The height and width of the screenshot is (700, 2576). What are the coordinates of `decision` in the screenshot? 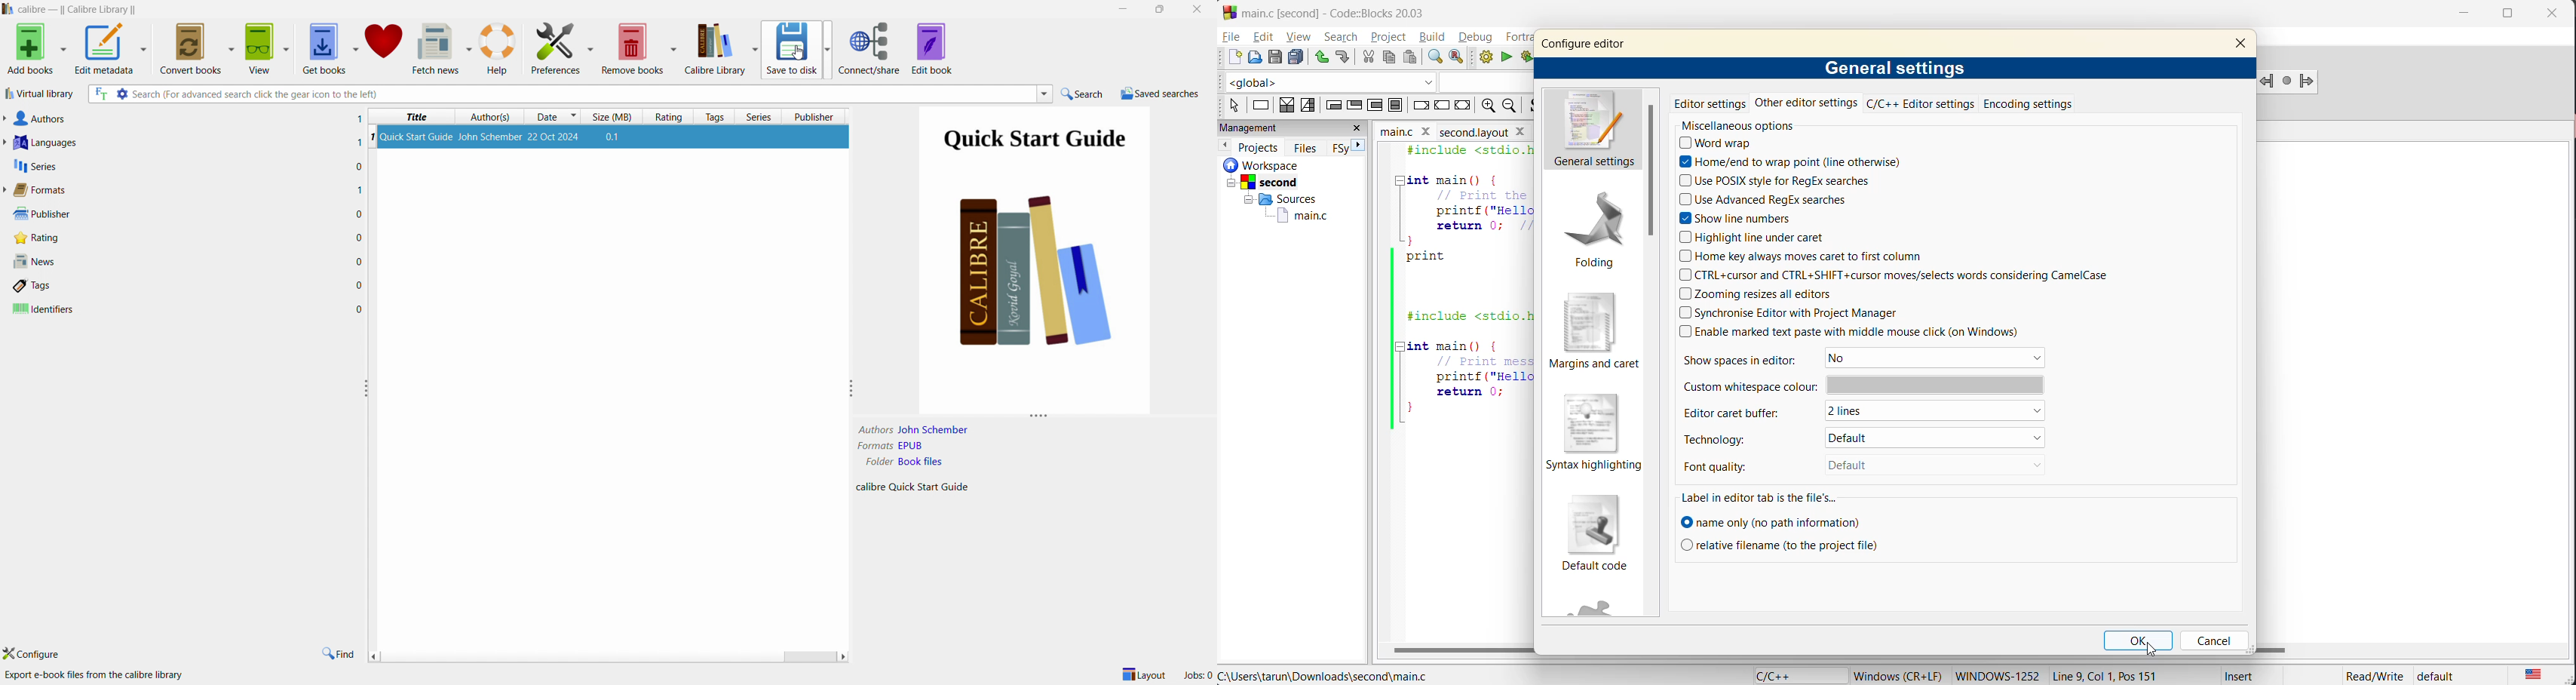 It's located at (1286, 106).